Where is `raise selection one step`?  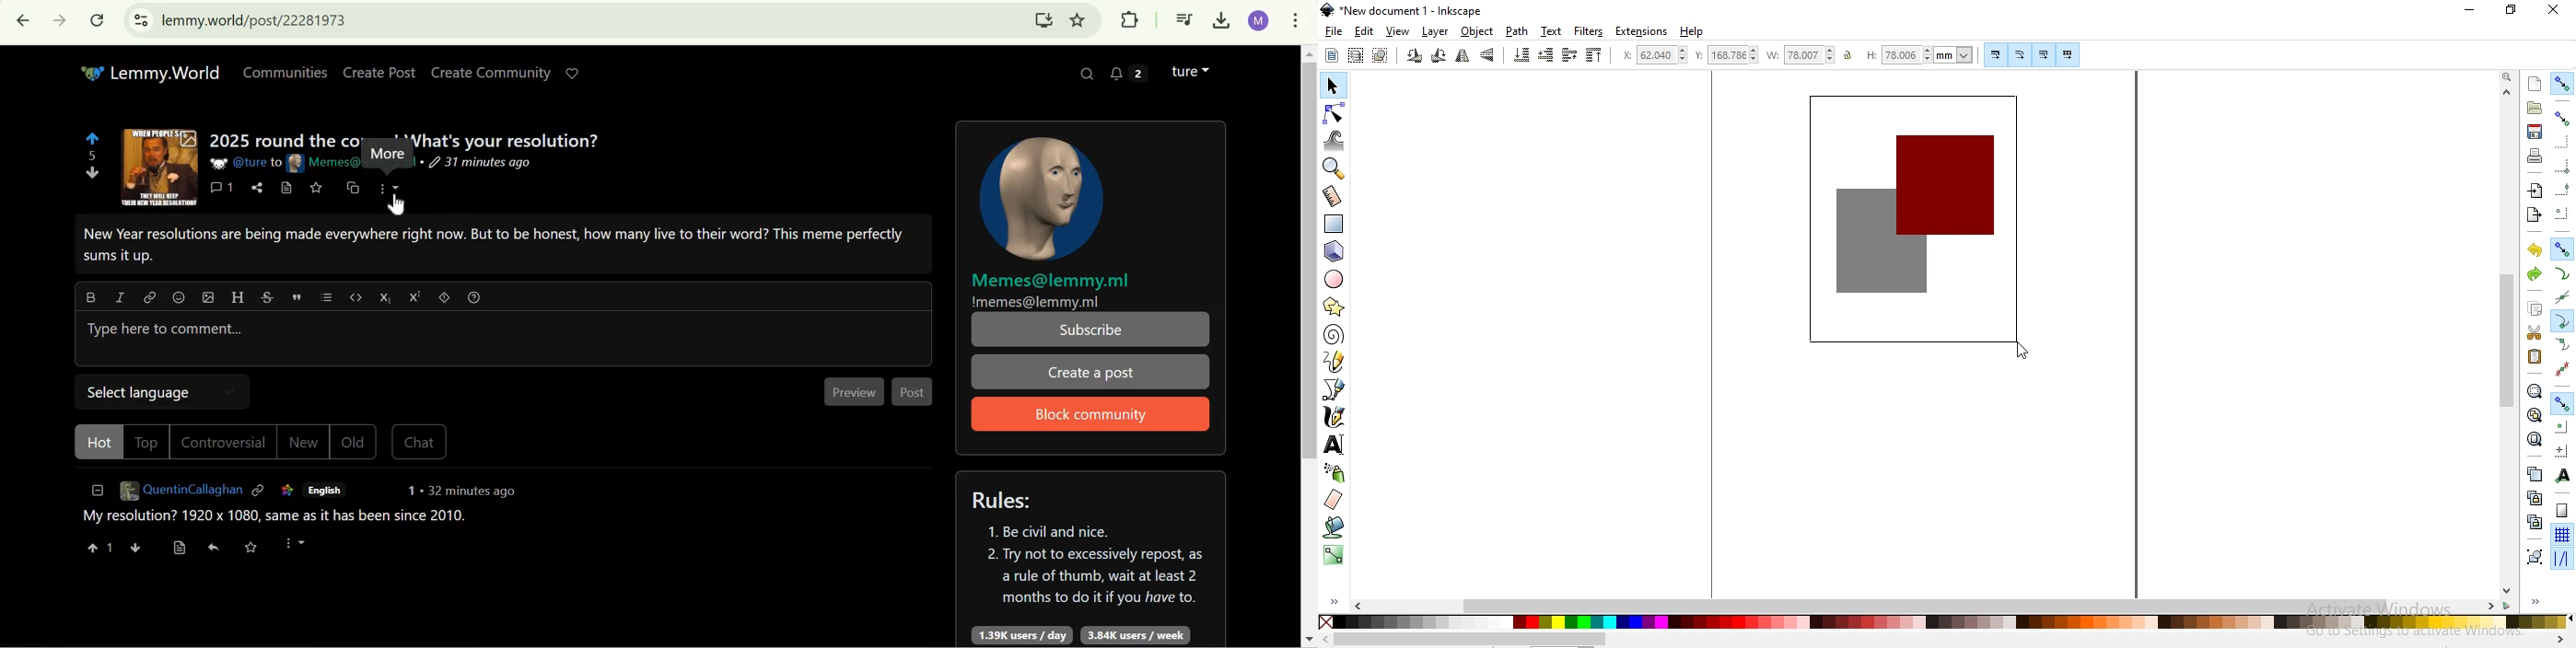
raise selection one step is located at coordinates (1568, 54).